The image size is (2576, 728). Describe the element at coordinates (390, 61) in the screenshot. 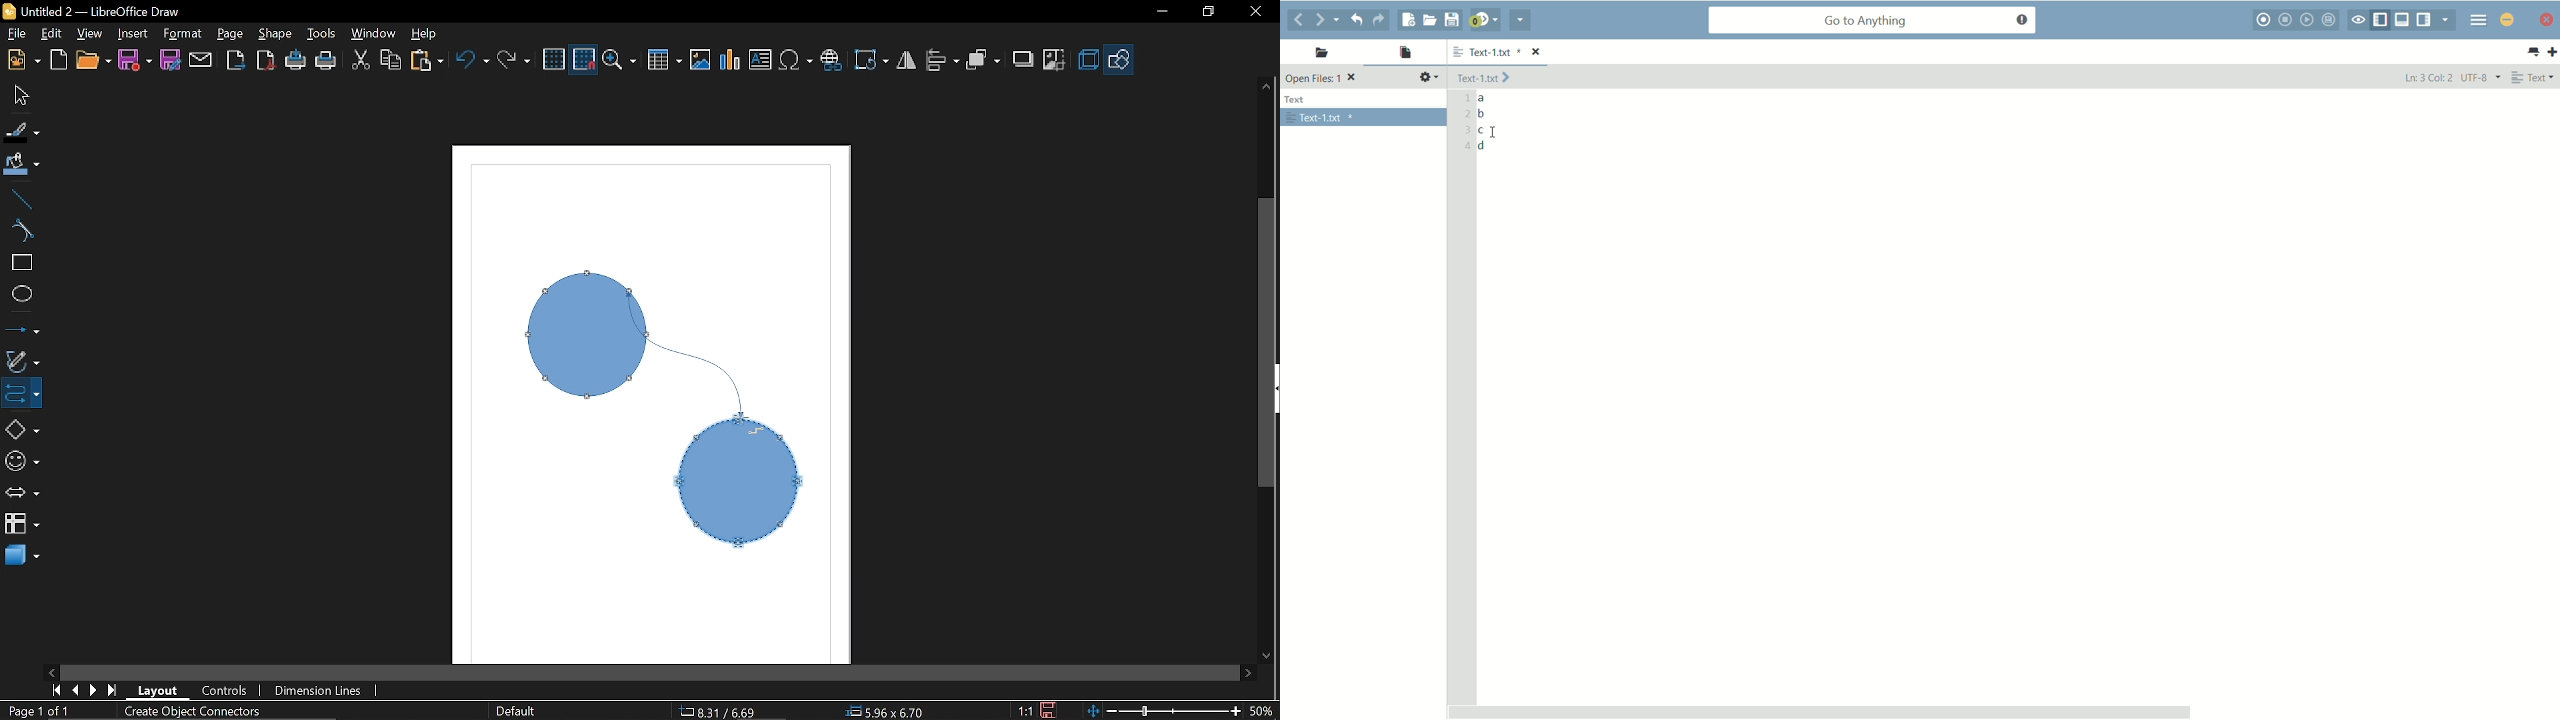

I see `COpy` at that location.